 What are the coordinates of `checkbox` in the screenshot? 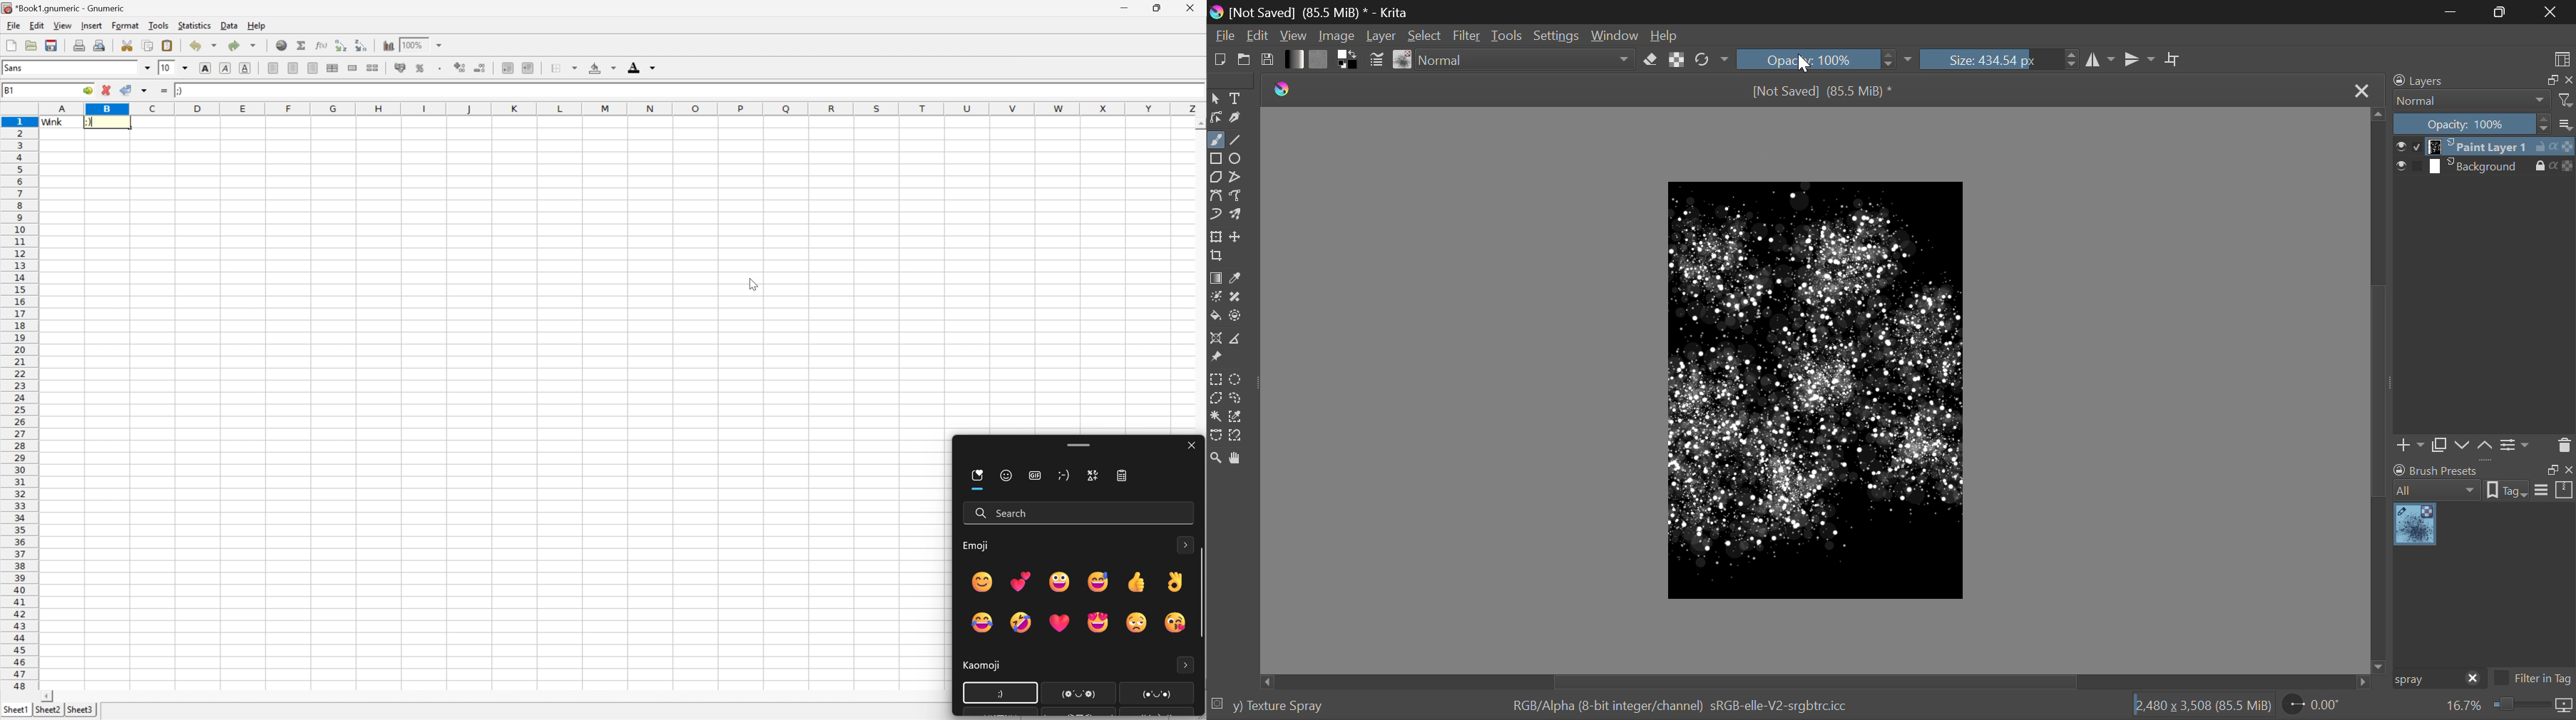 It's located at (2408, 167).